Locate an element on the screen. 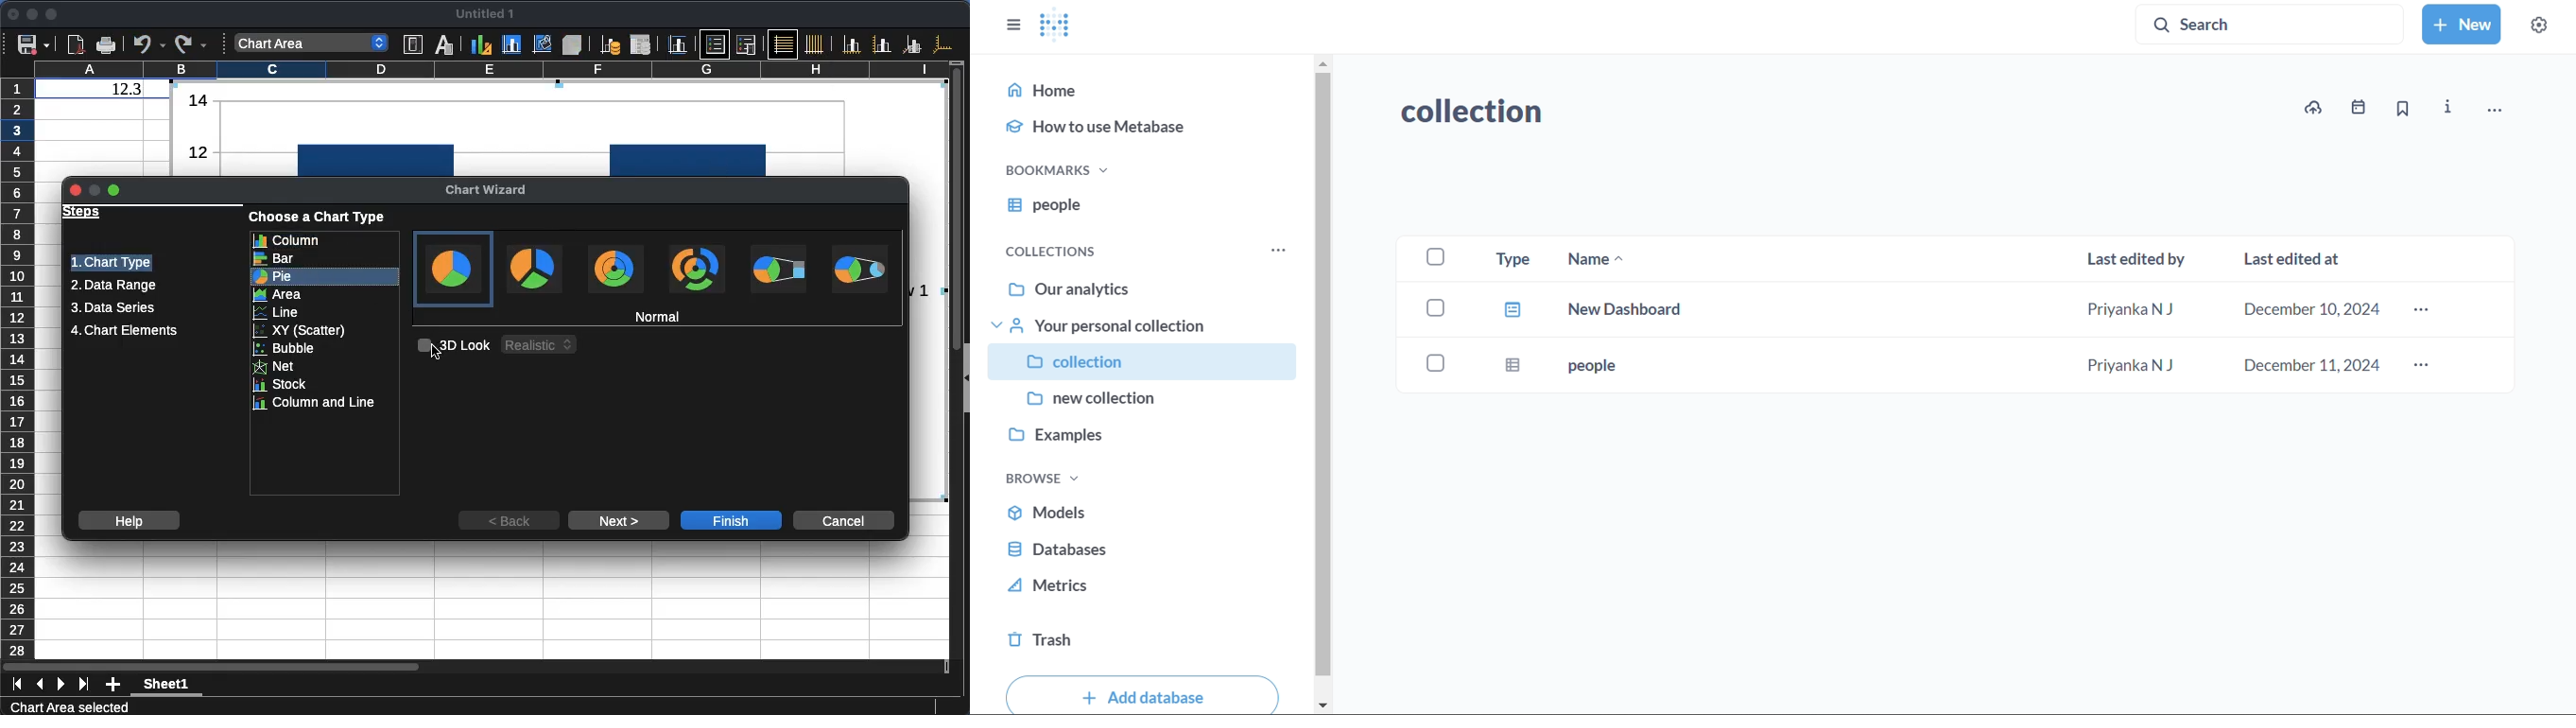 This screenshot has width=2576, height=728. Data table is located at coordinates (641, 44).